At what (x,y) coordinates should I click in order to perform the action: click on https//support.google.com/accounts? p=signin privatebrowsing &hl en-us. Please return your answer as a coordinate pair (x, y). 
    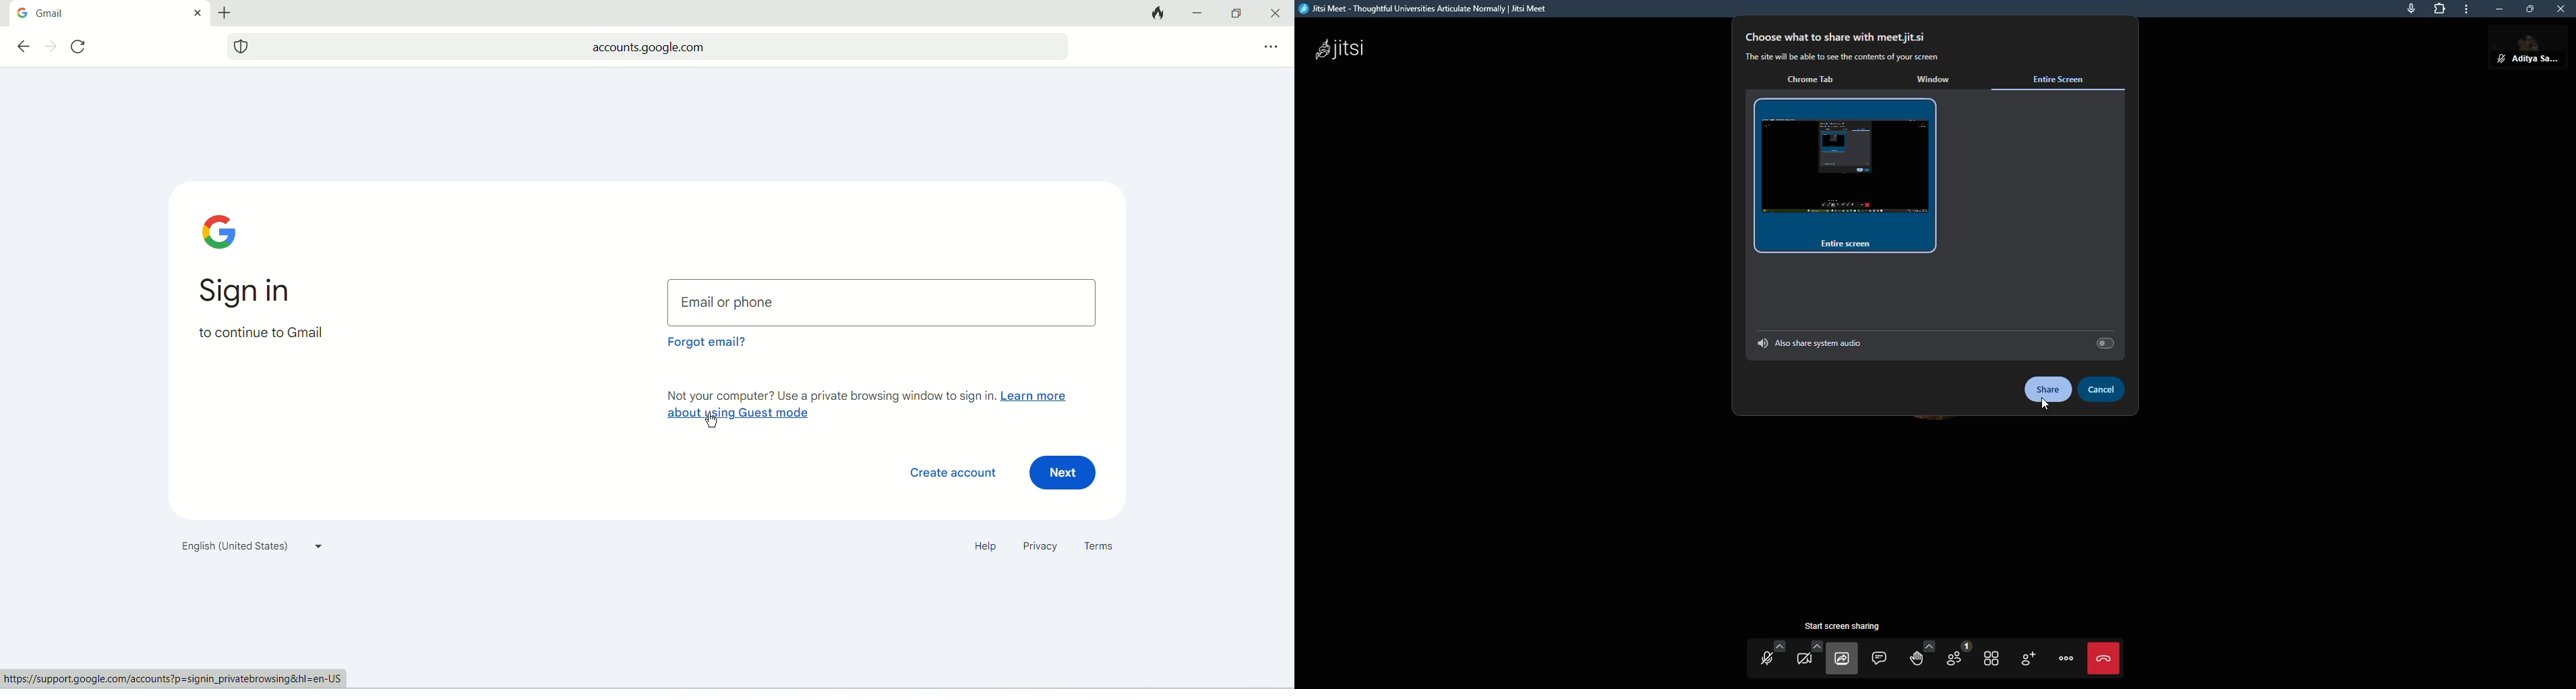
    Looking at the image, I should click on (175, 679).